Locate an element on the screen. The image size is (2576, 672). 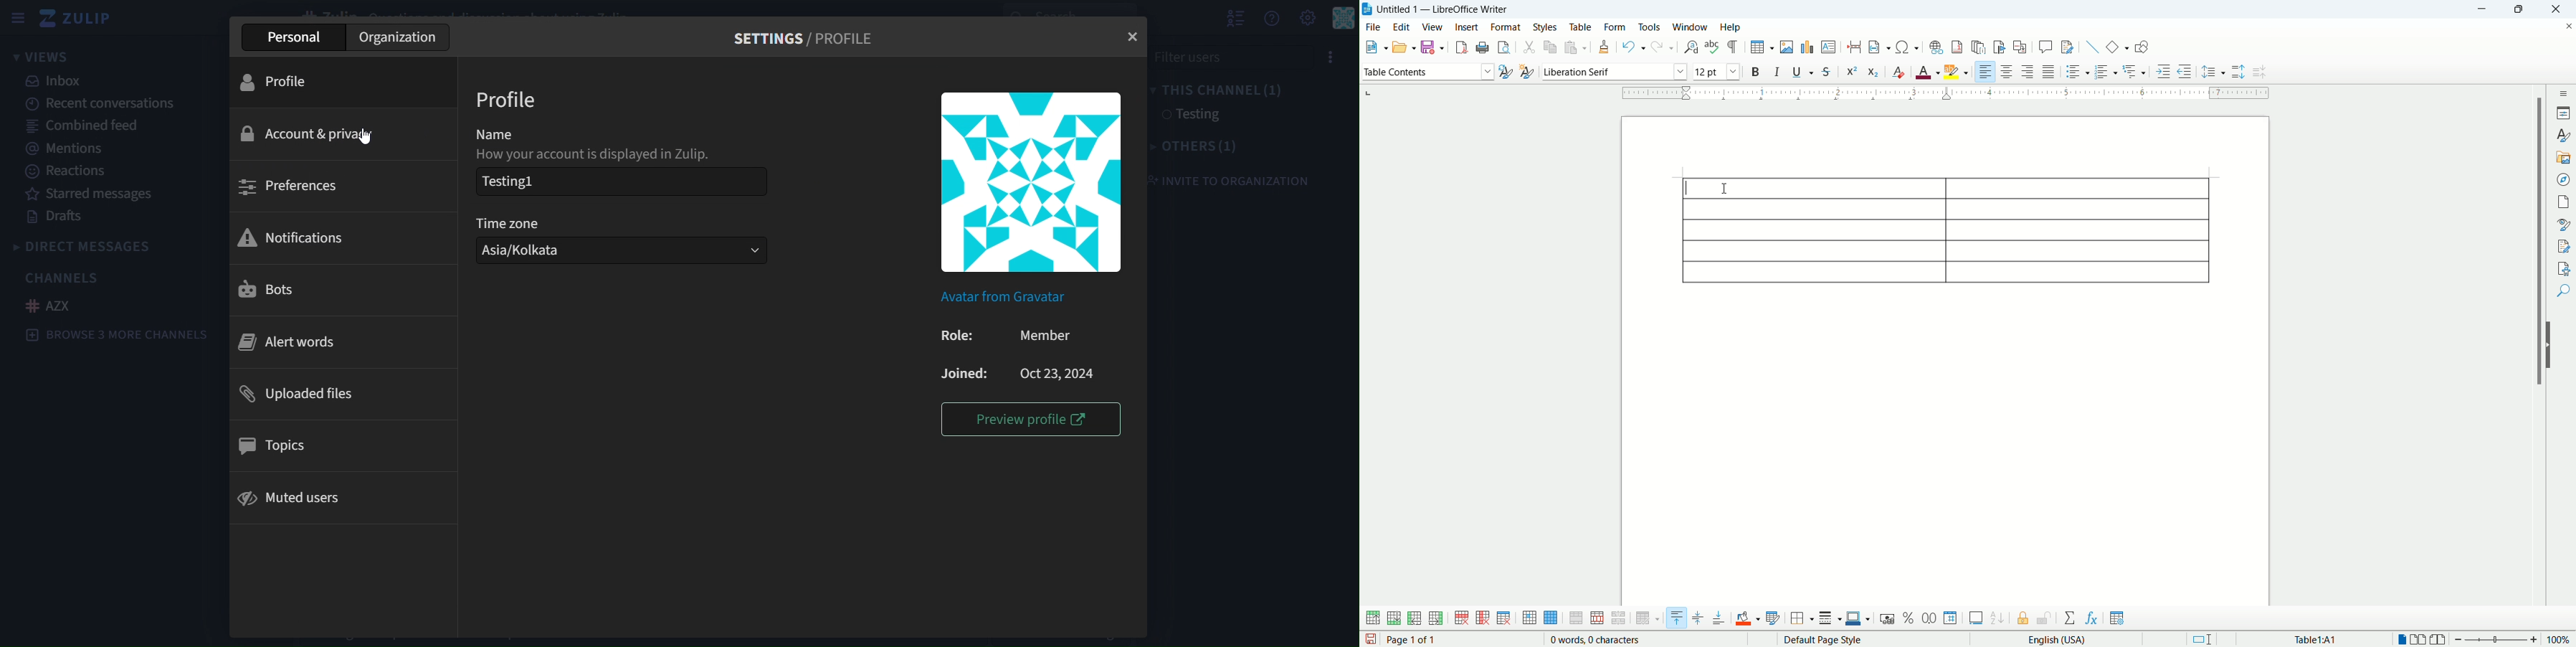
page is located at coordinates (2564, 201).